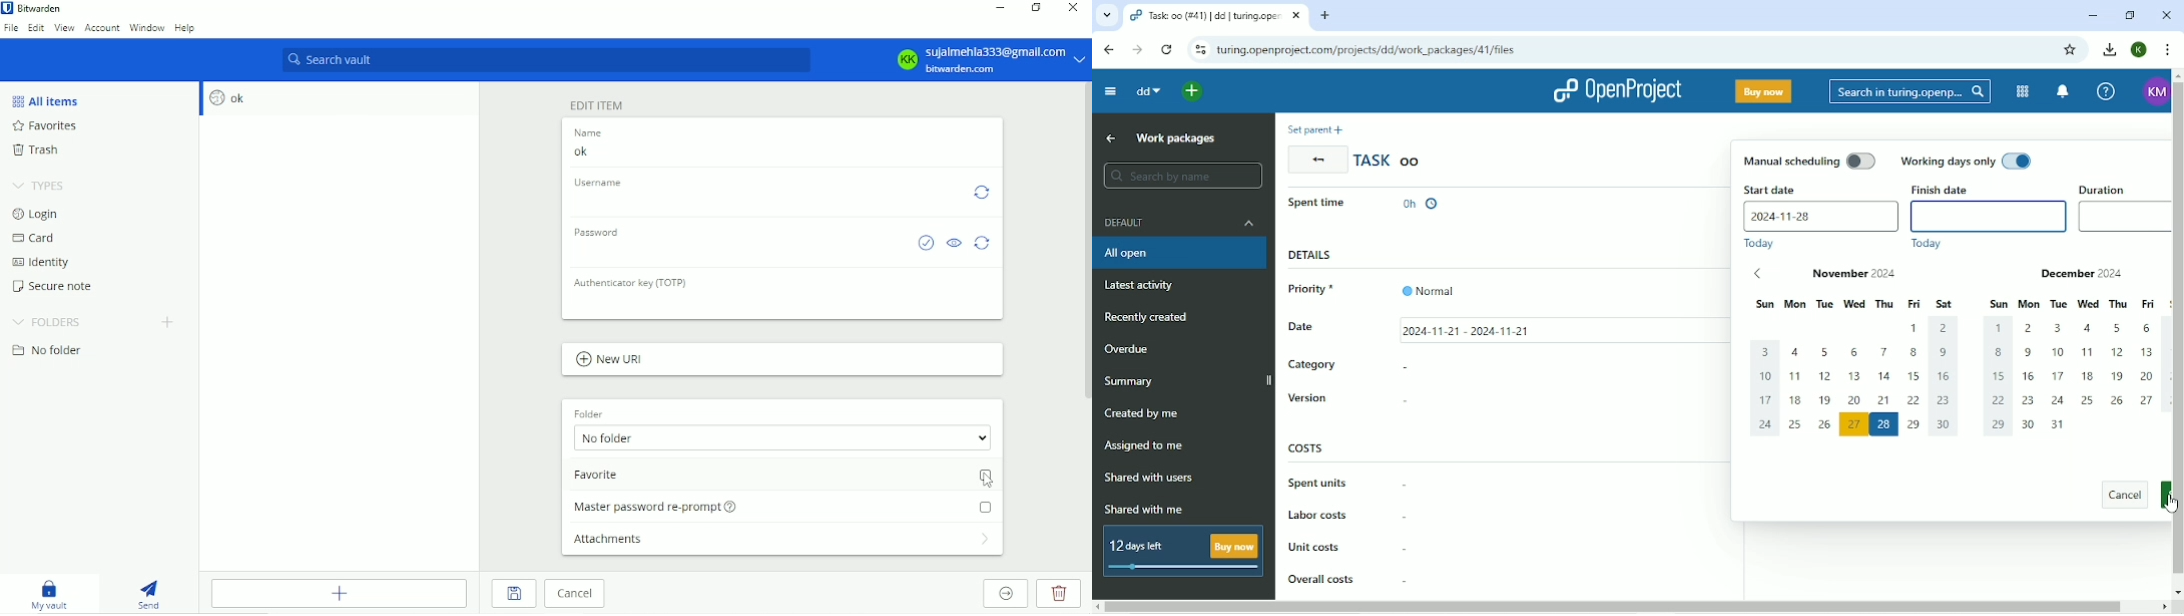  What do you see at coordinates (46, 101) in the screenshot?
I see `All items` at bounding box center [46, 101].